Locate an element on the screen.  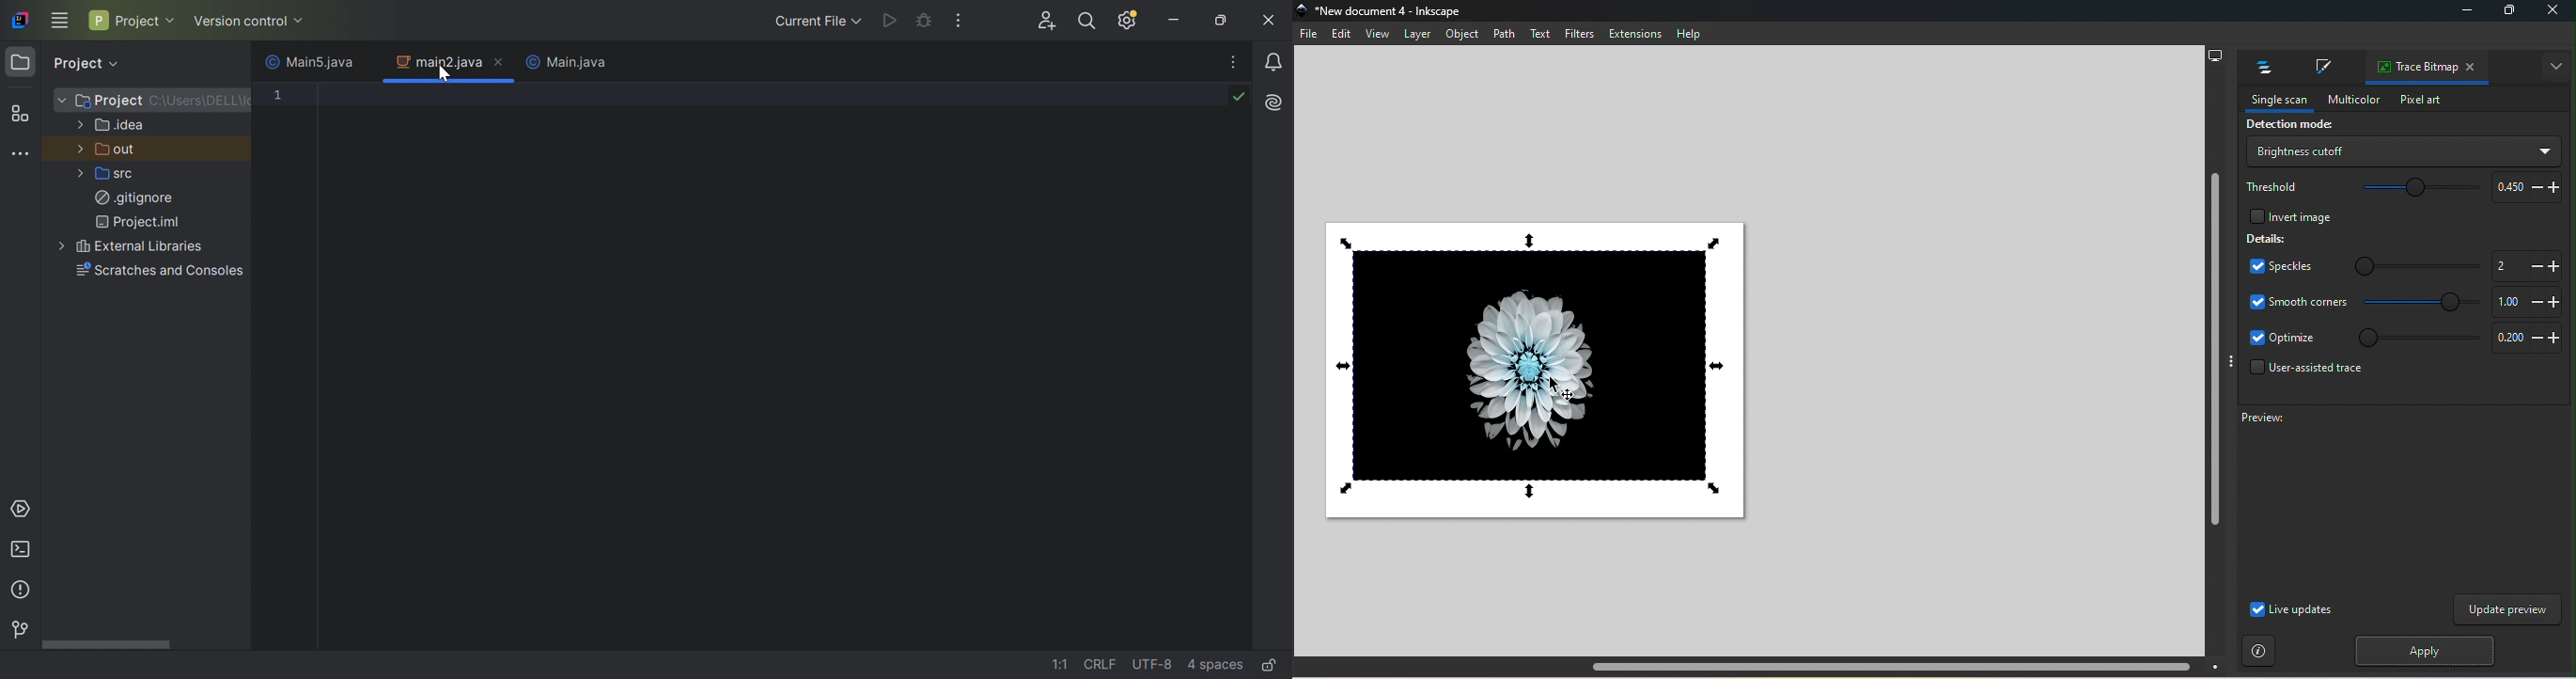
View is located at coordinates (1375, 34).